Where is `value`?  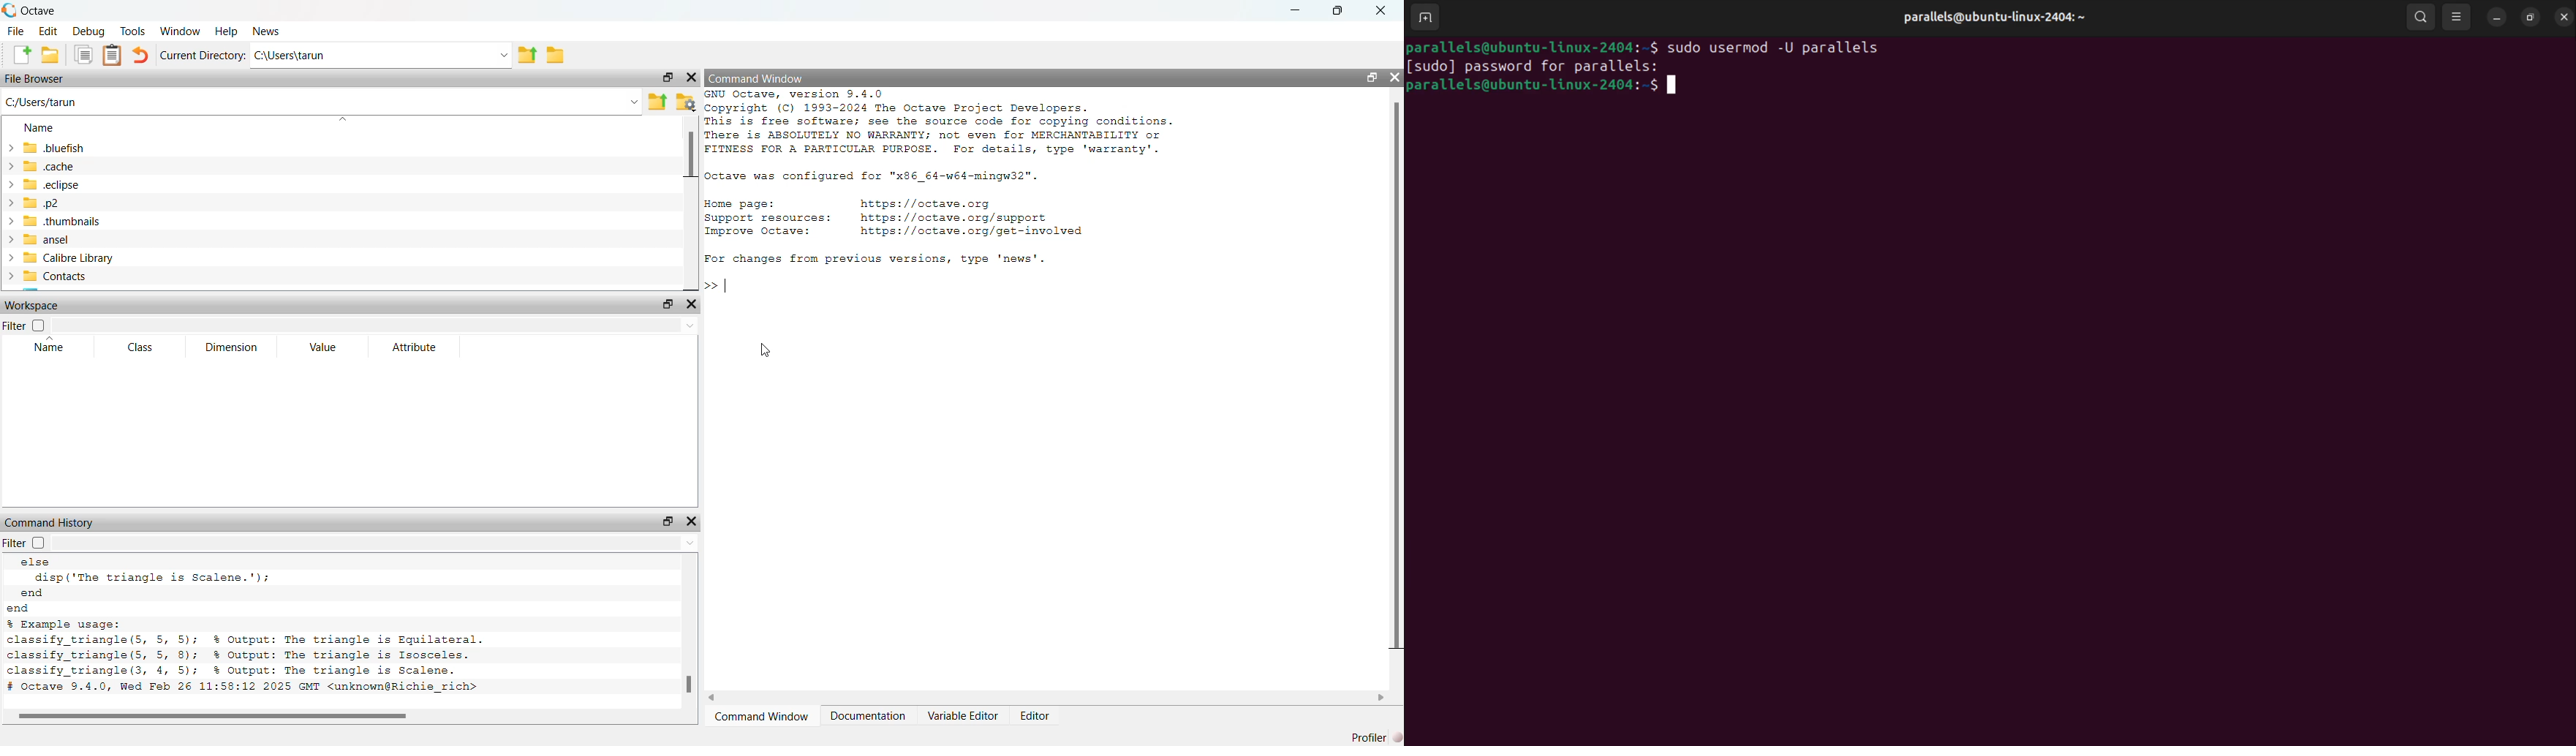
value is located at coordinates (328, 347).